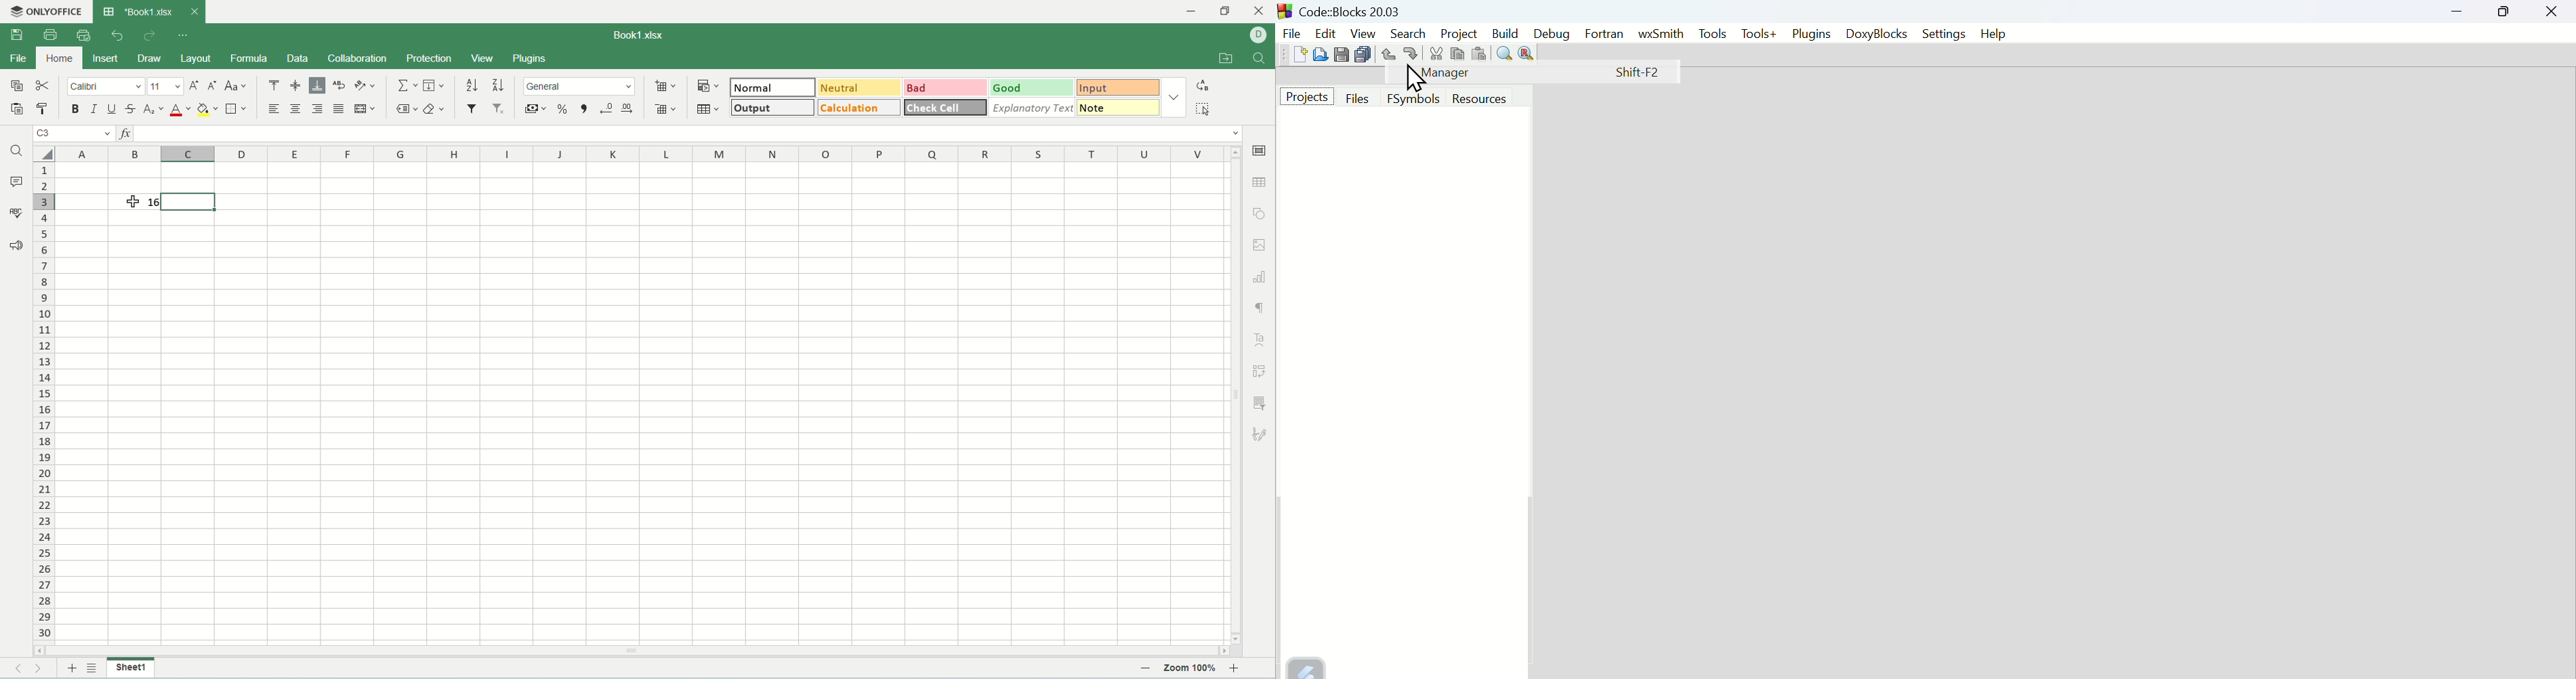  What do you see at coordinates (1413, 78) in the screenshot?
I see `Cursor` at bounding box center [1413, 78].